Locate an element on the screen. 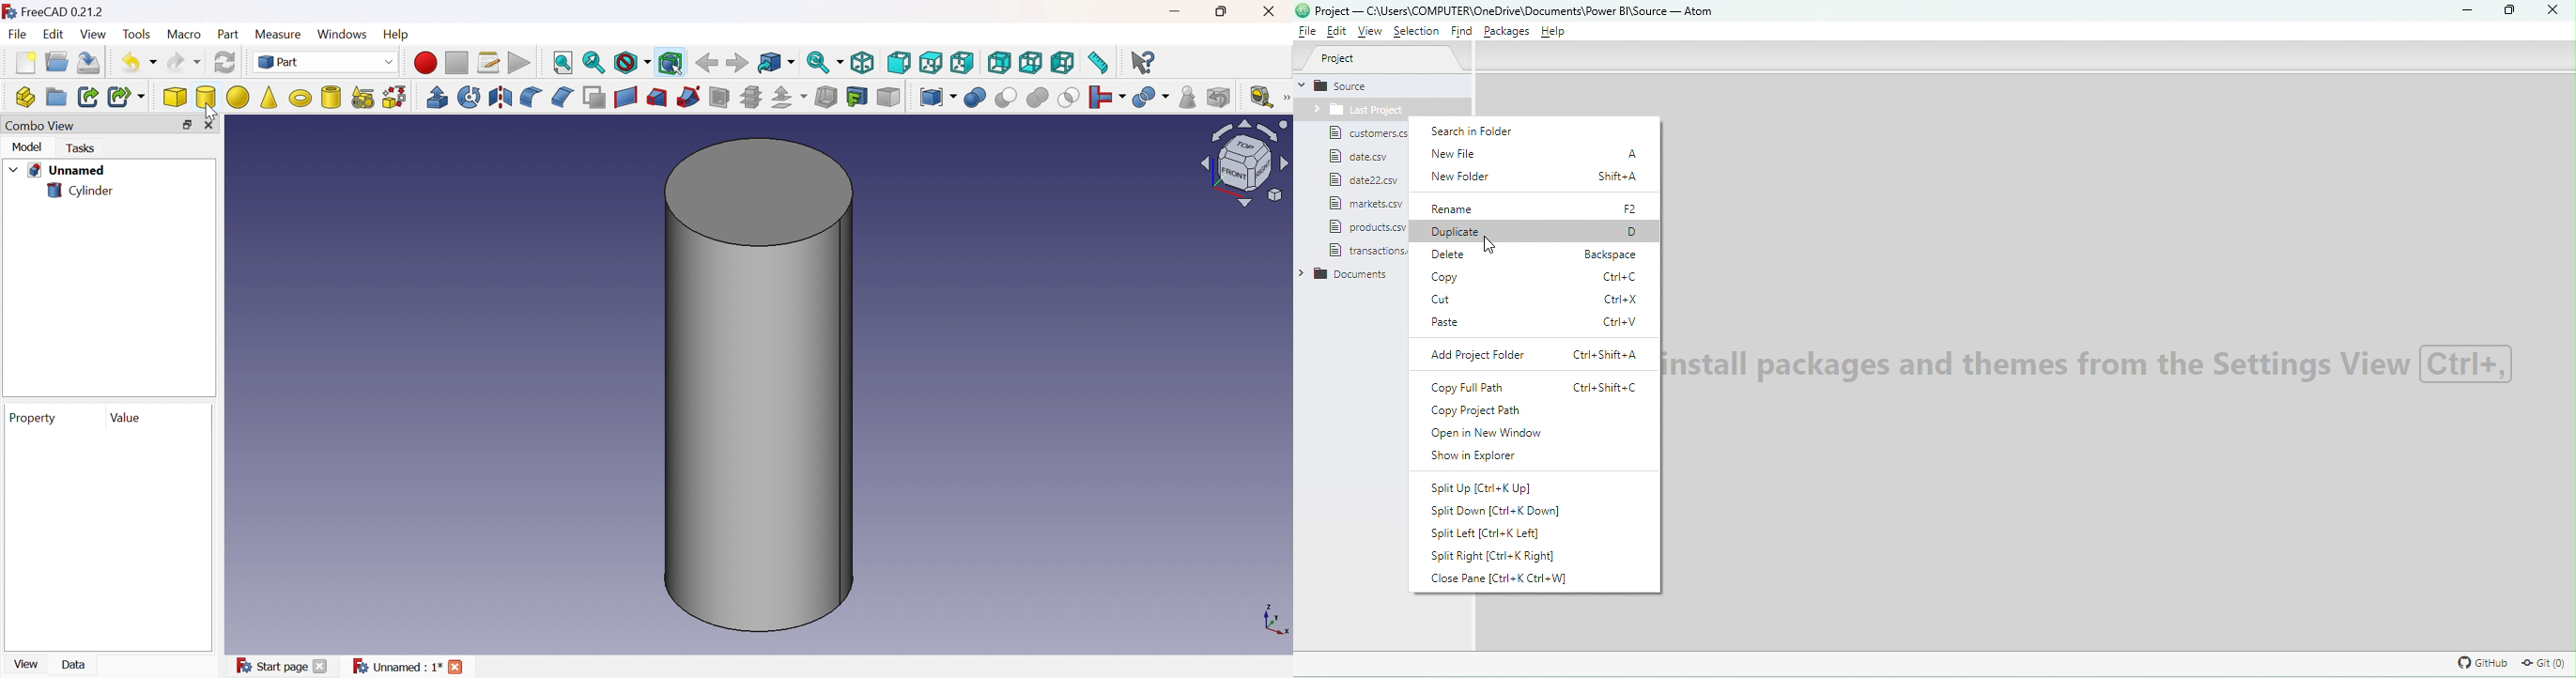  View is located at coordinates (95, 35).